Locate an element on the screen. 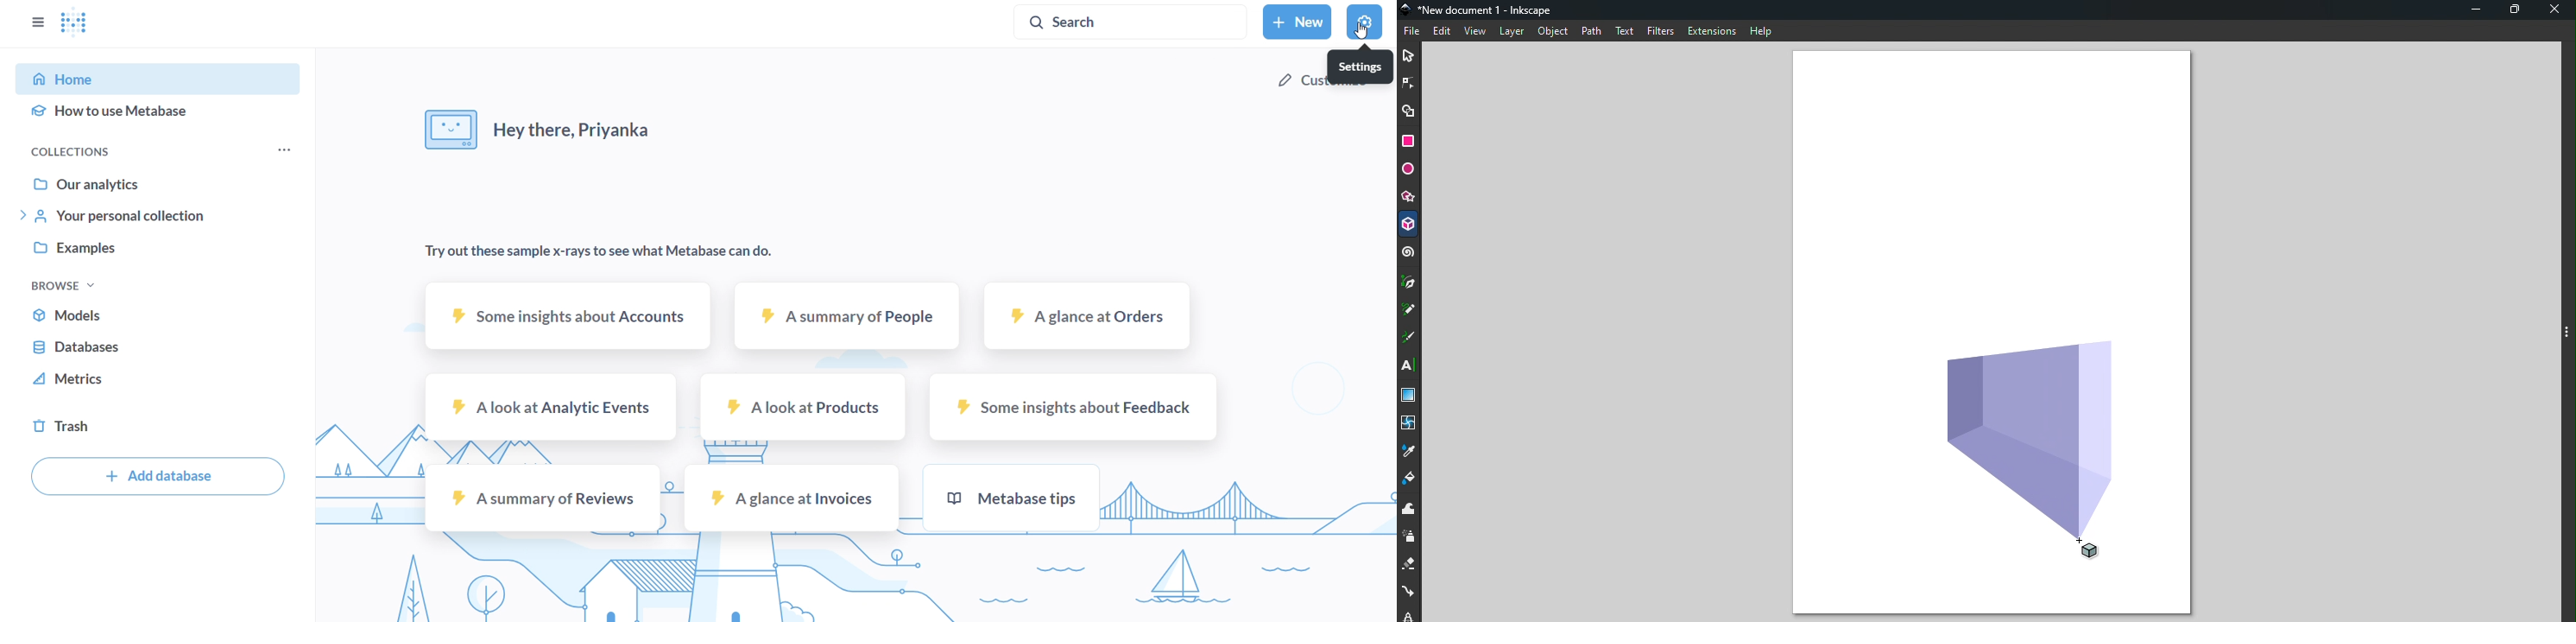  Paint bucket tool is located at coordinates (1408, 479).